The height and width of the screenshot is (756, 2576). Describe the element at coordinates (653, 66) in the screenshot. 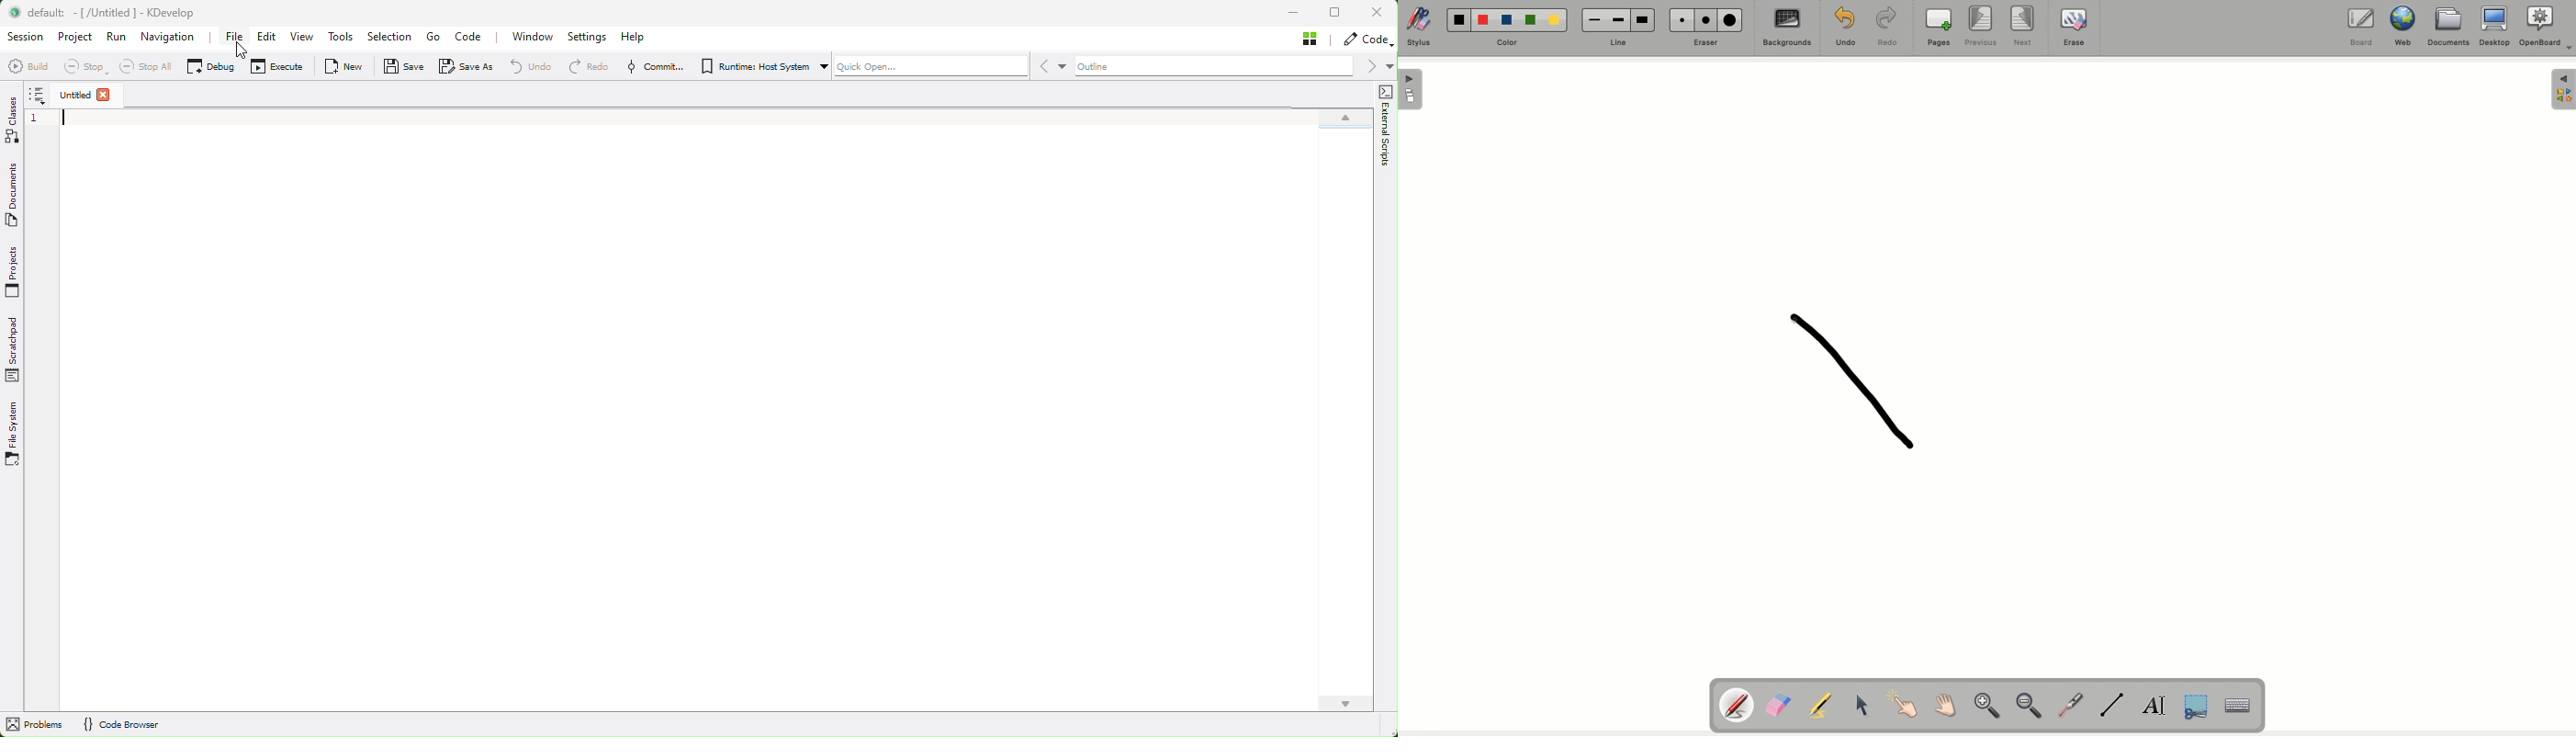

I see `Commit` at that location.